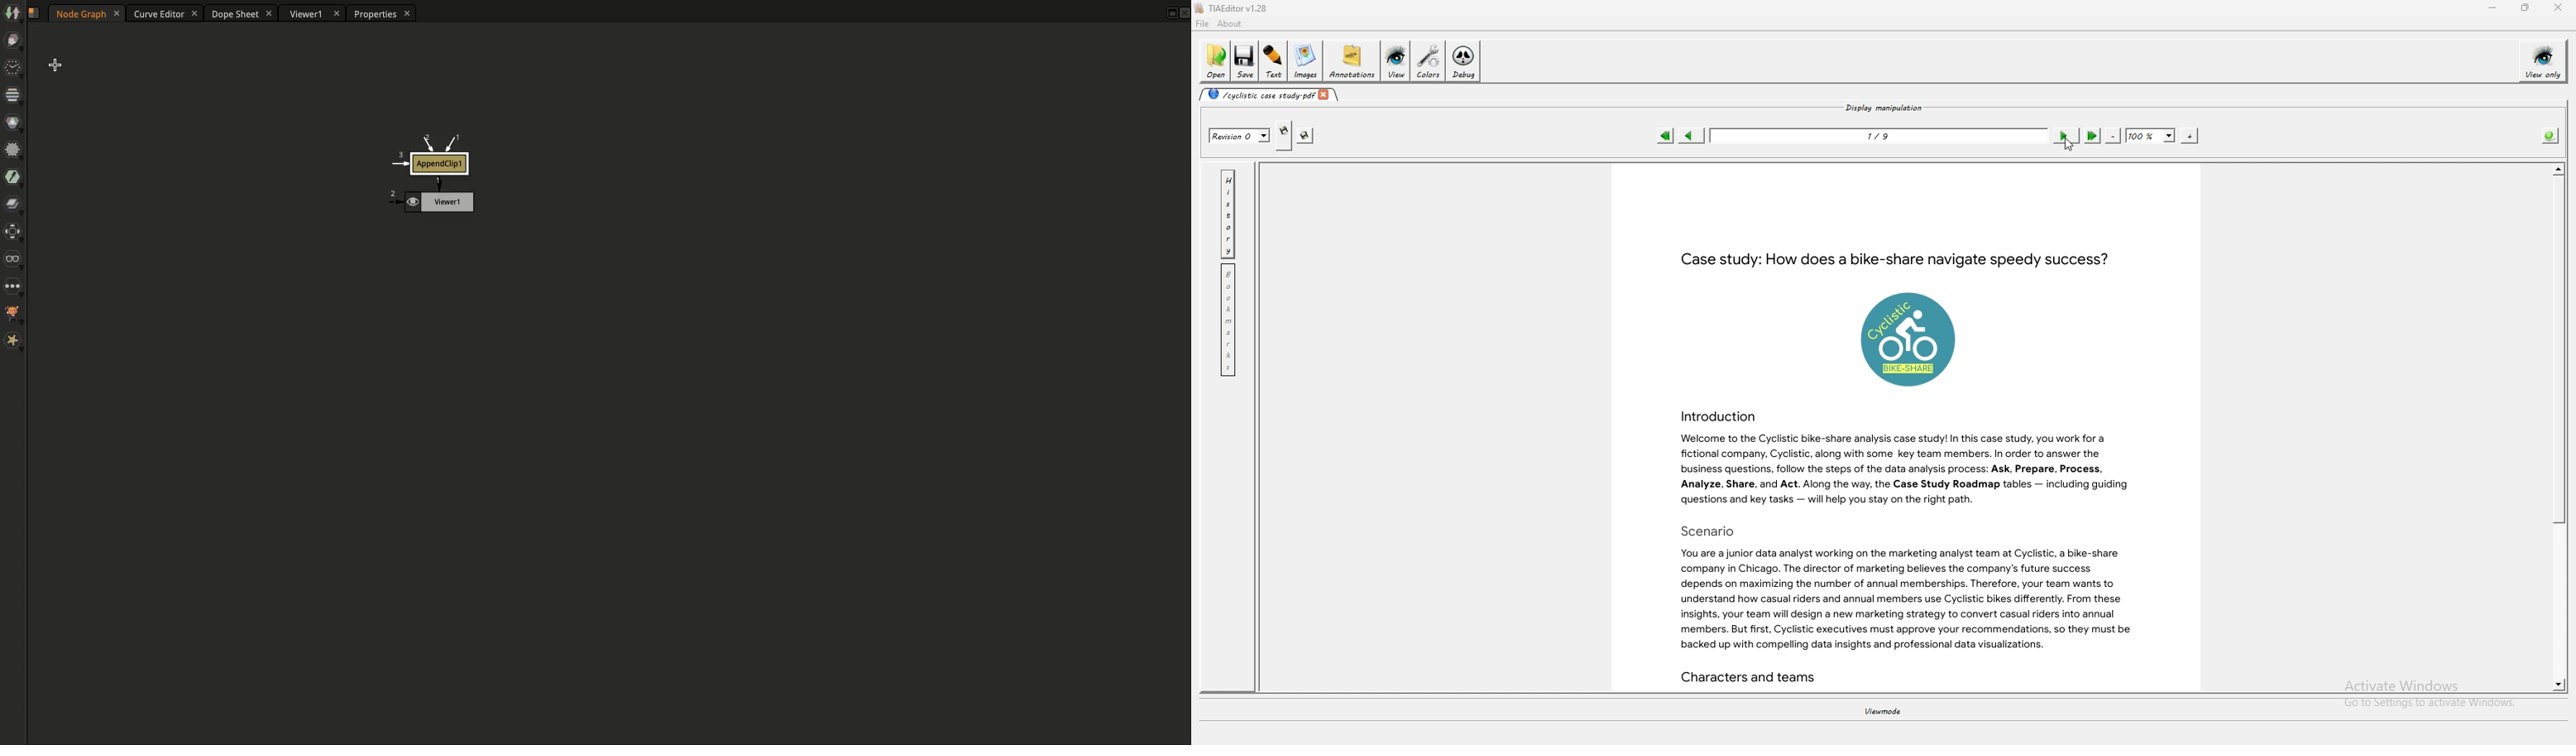 The height and width of the screenshot is (756, 2576). What do you see at coordinates (2112, 135) in the screenshot?
I see `zoom out` at bounding box center [2112, 135].